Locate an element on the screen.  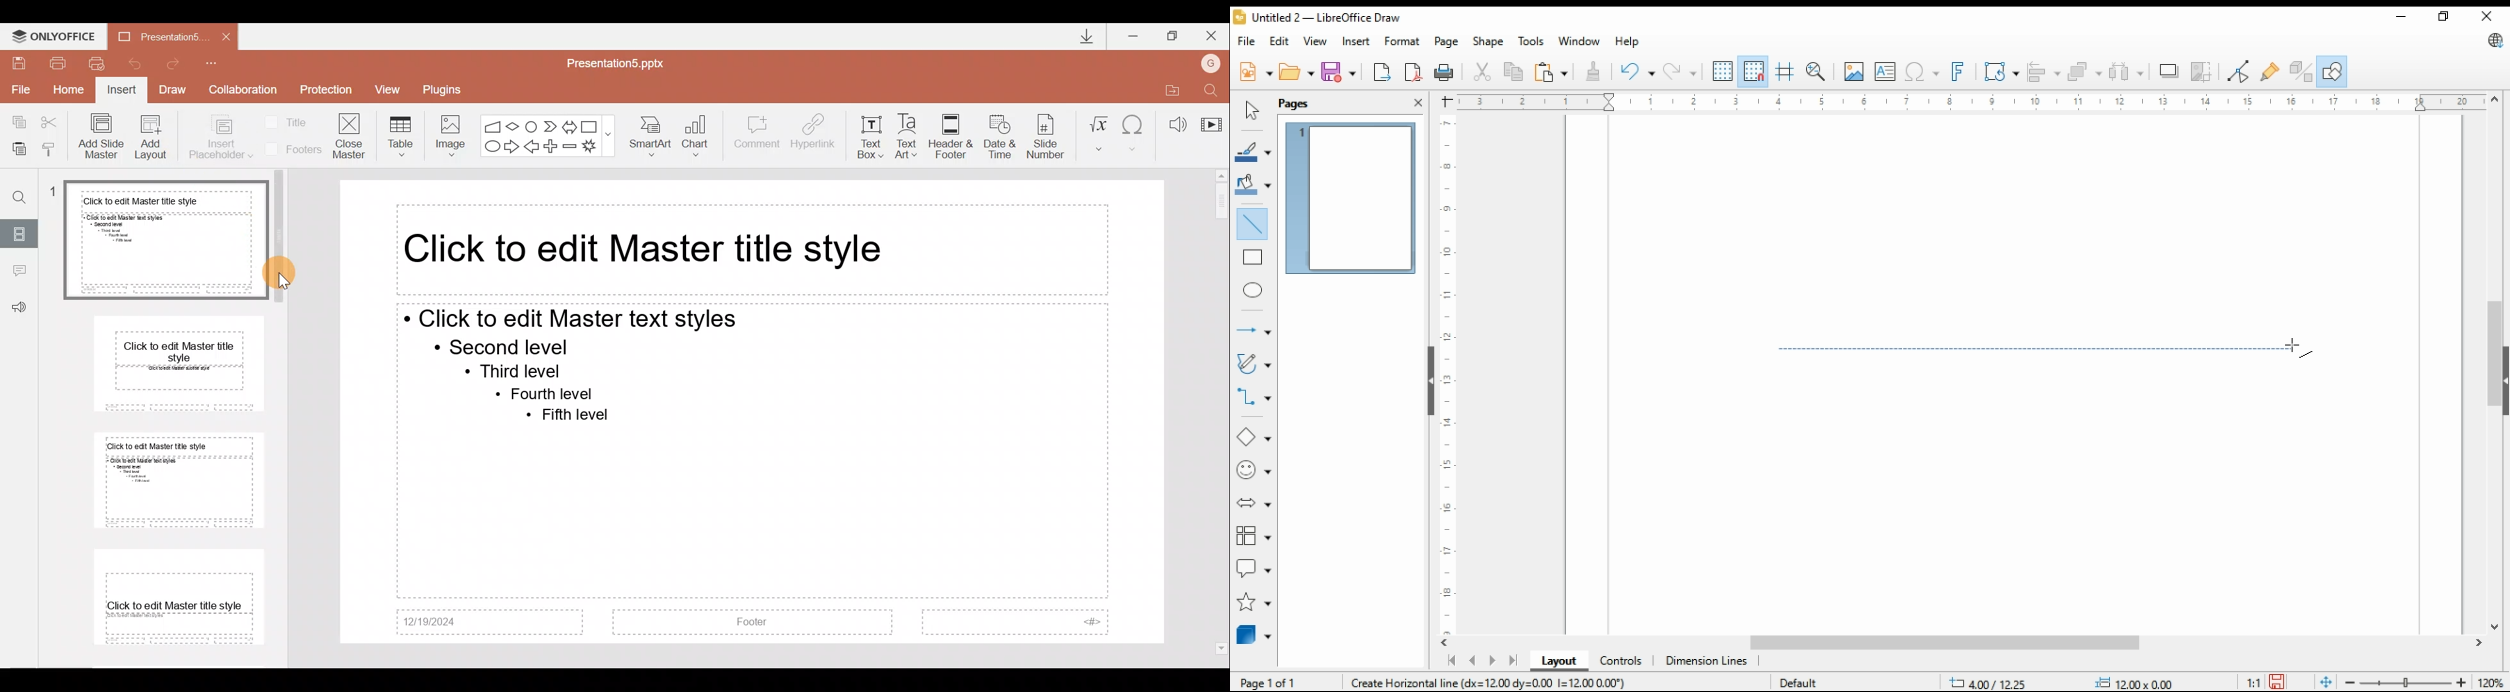
page 1 of 1 is located at coordinates (1270, 682).